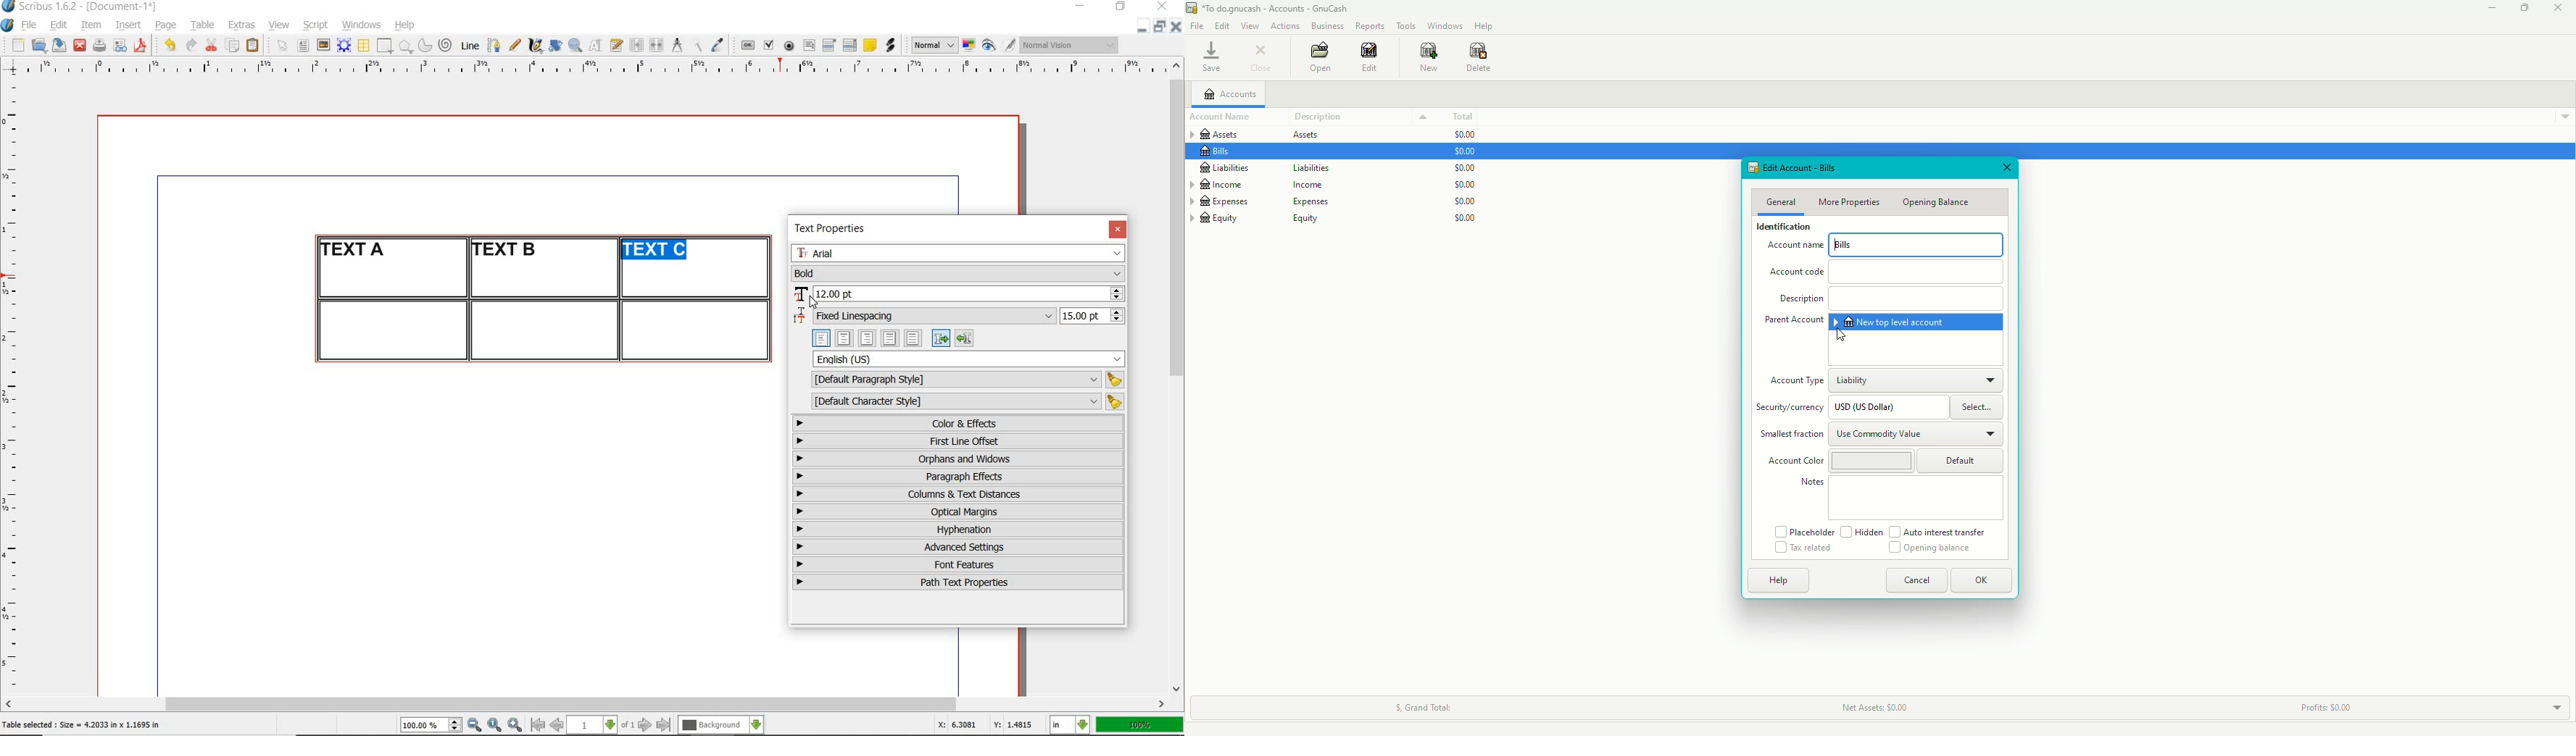 Image resolution: width=2576 pixels, height=756 pixels. What do you see at coordinates (59, 25) in the screenshot?
I see `edit` at bounding box center [59, 25].